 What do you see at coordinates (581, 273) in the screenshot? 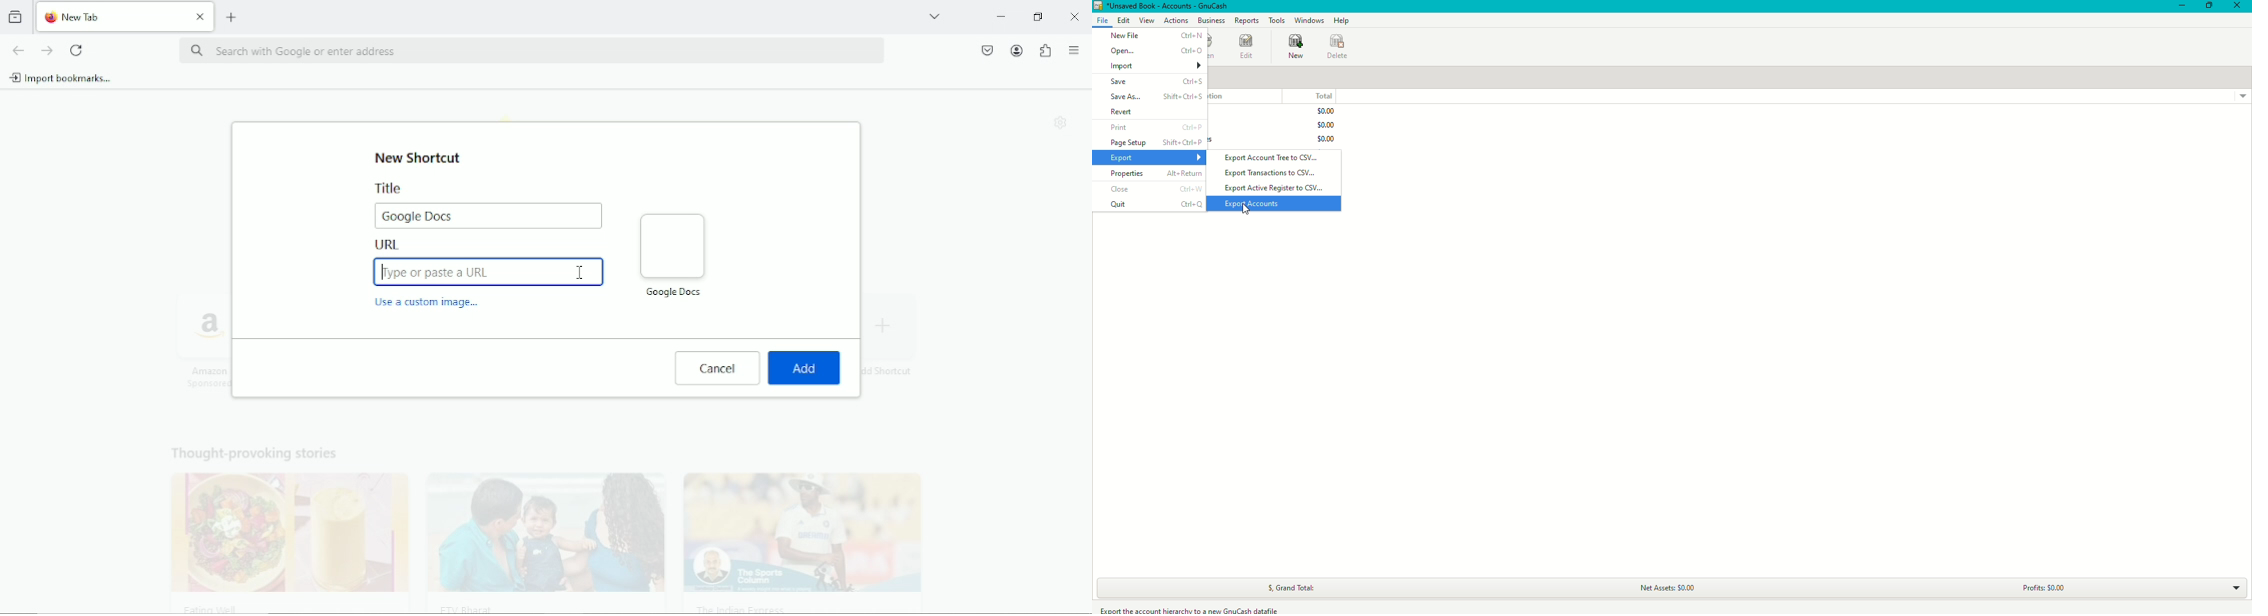
I see `Cursor` at bounding box center [581, 273].